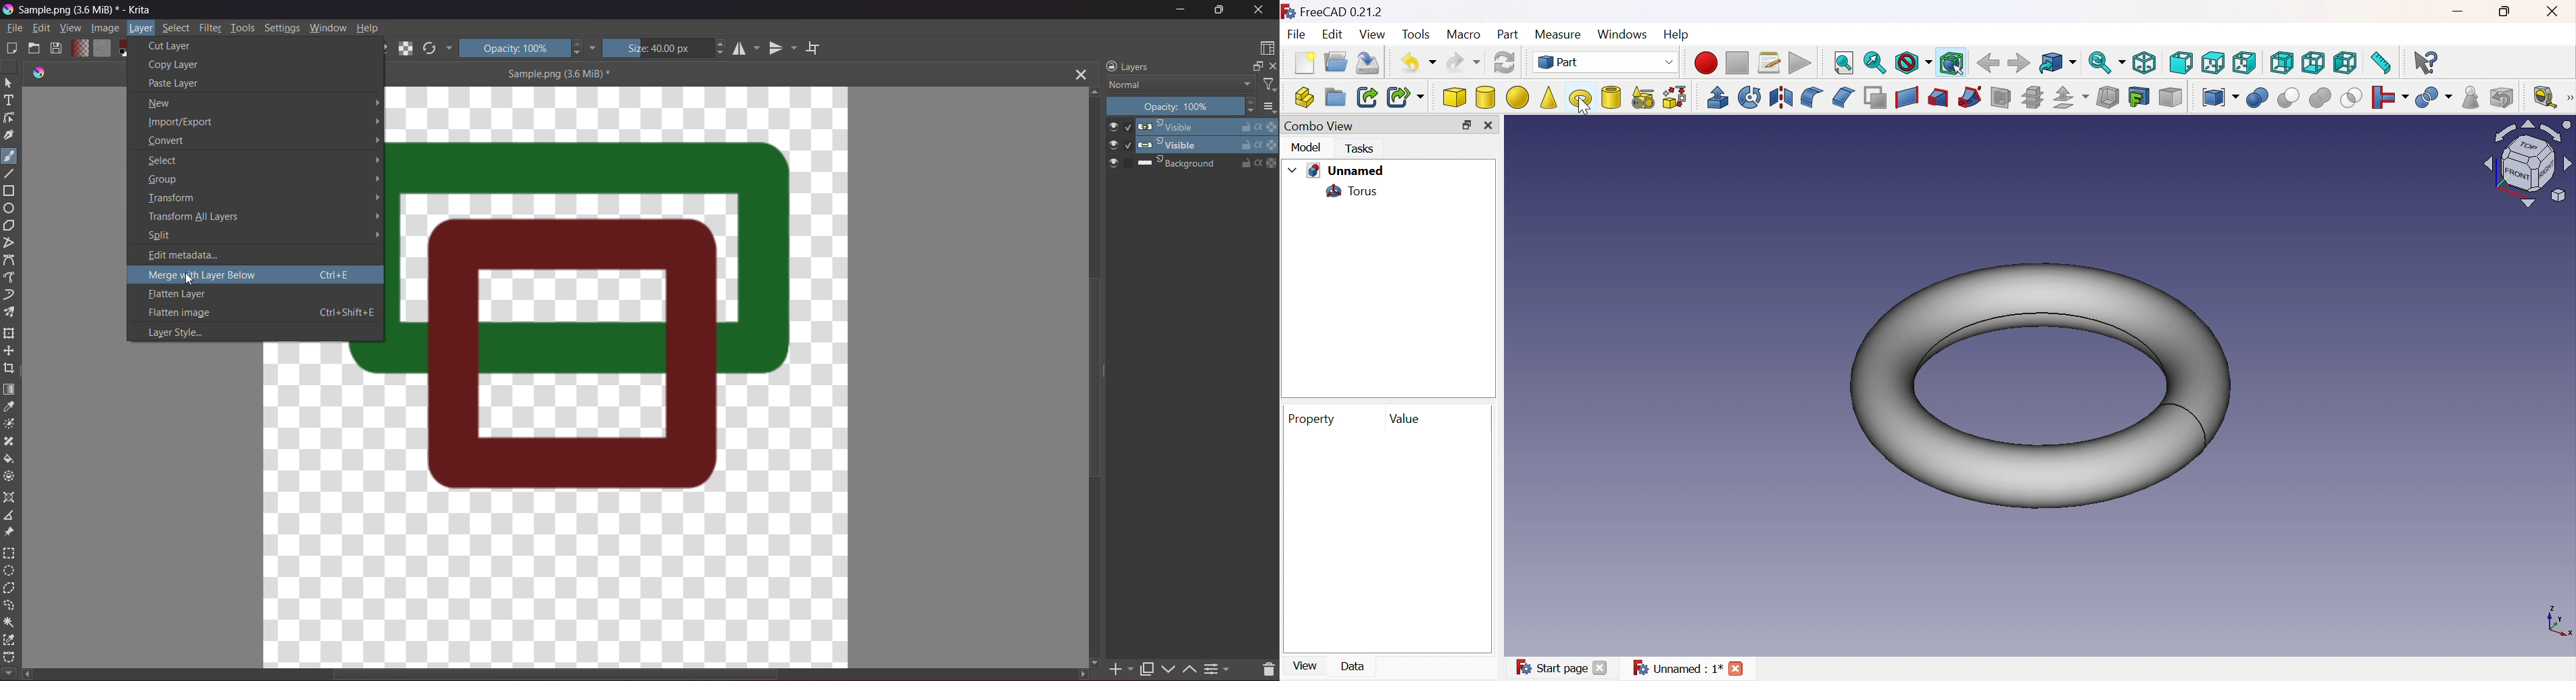  What do you see at coordinates (1706, 63) in the screenshot?
I see `Macro recording` at bounding box center [1706, 63].